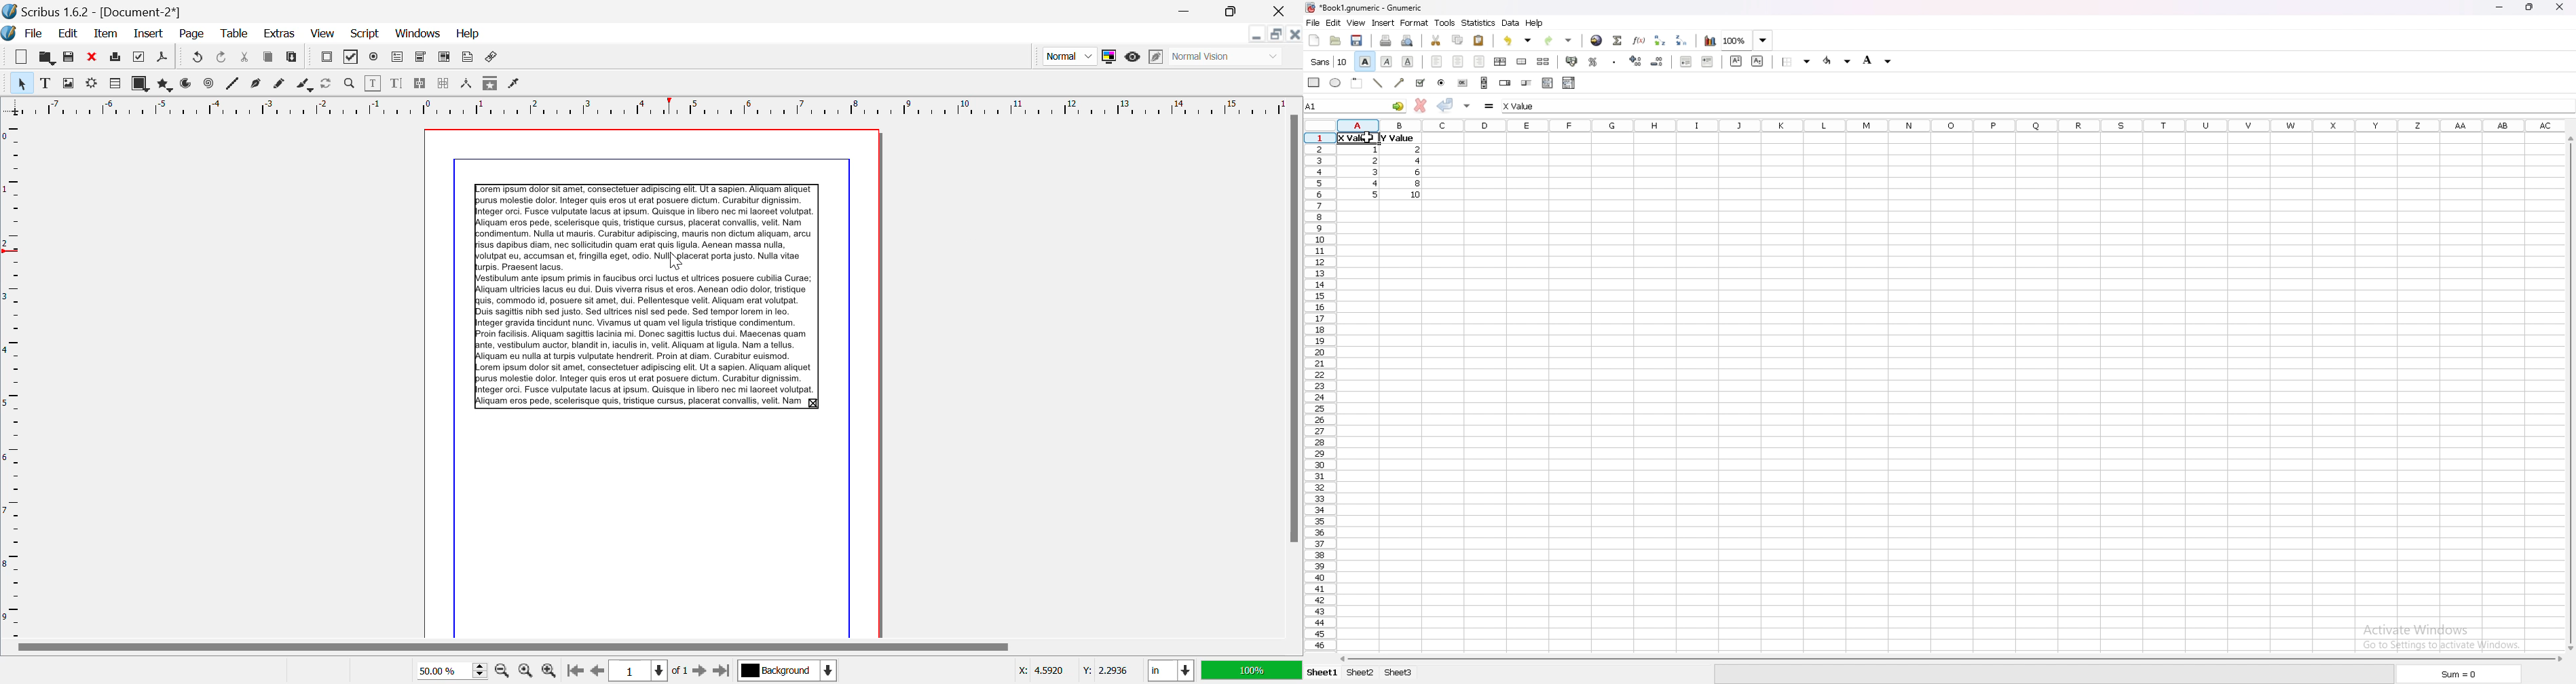 This screenshot has width=2576, height=700. What do you see at coordinates (2460, 676) in the screenshot?
I see `sum` at bounding box center [2460, 676].